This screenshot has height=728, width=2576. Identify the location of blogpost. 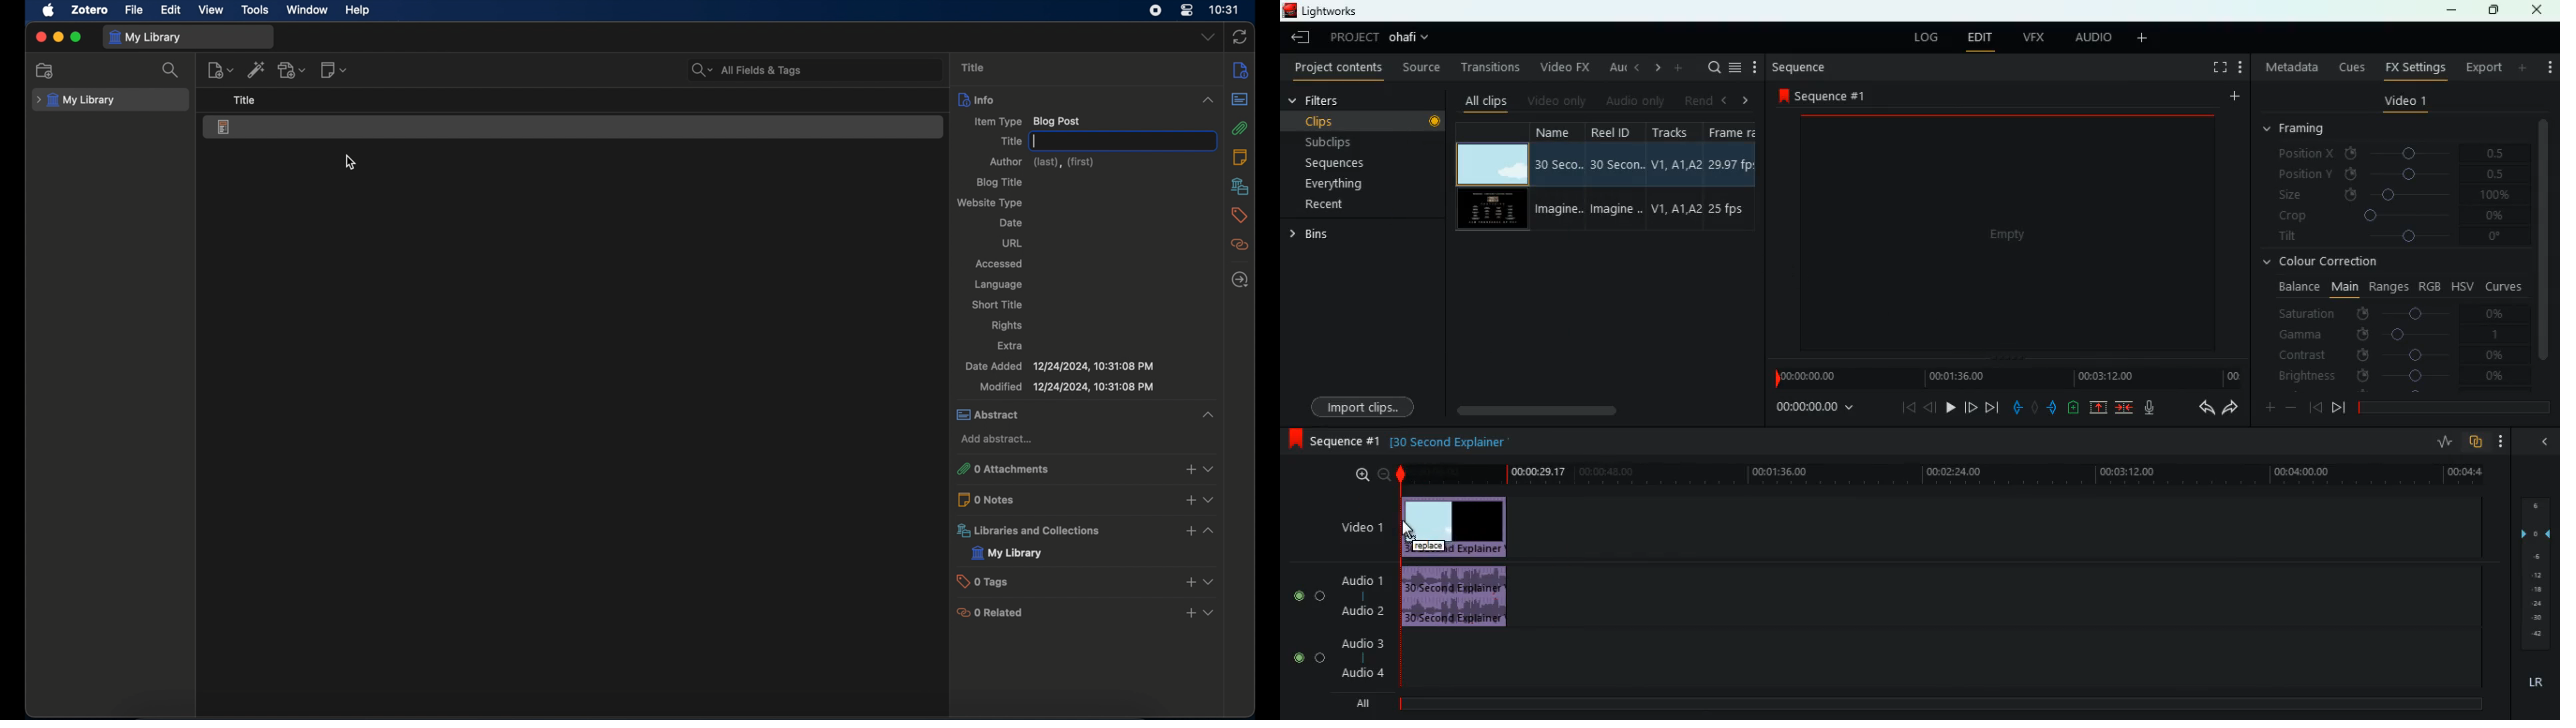
(225, 128).